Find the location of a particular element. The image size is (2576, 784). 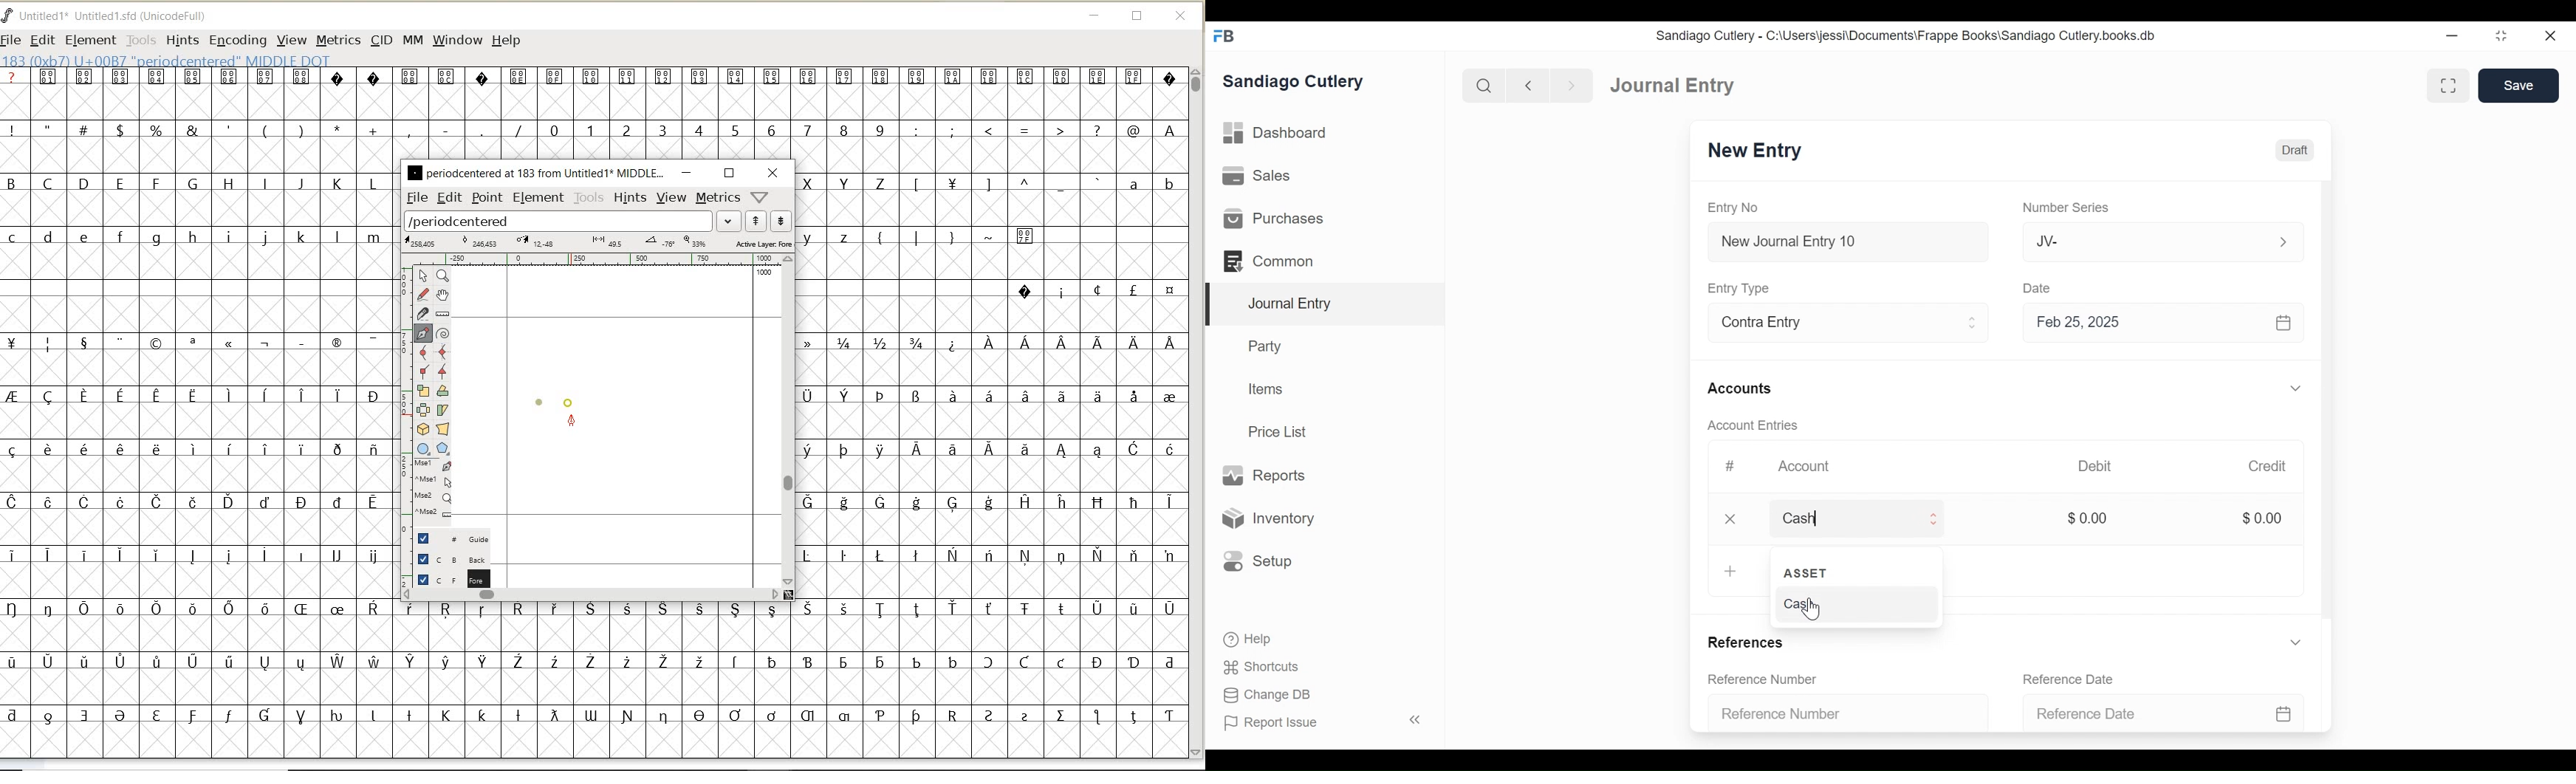

Add a corner point is located at coordinates (442, 370).